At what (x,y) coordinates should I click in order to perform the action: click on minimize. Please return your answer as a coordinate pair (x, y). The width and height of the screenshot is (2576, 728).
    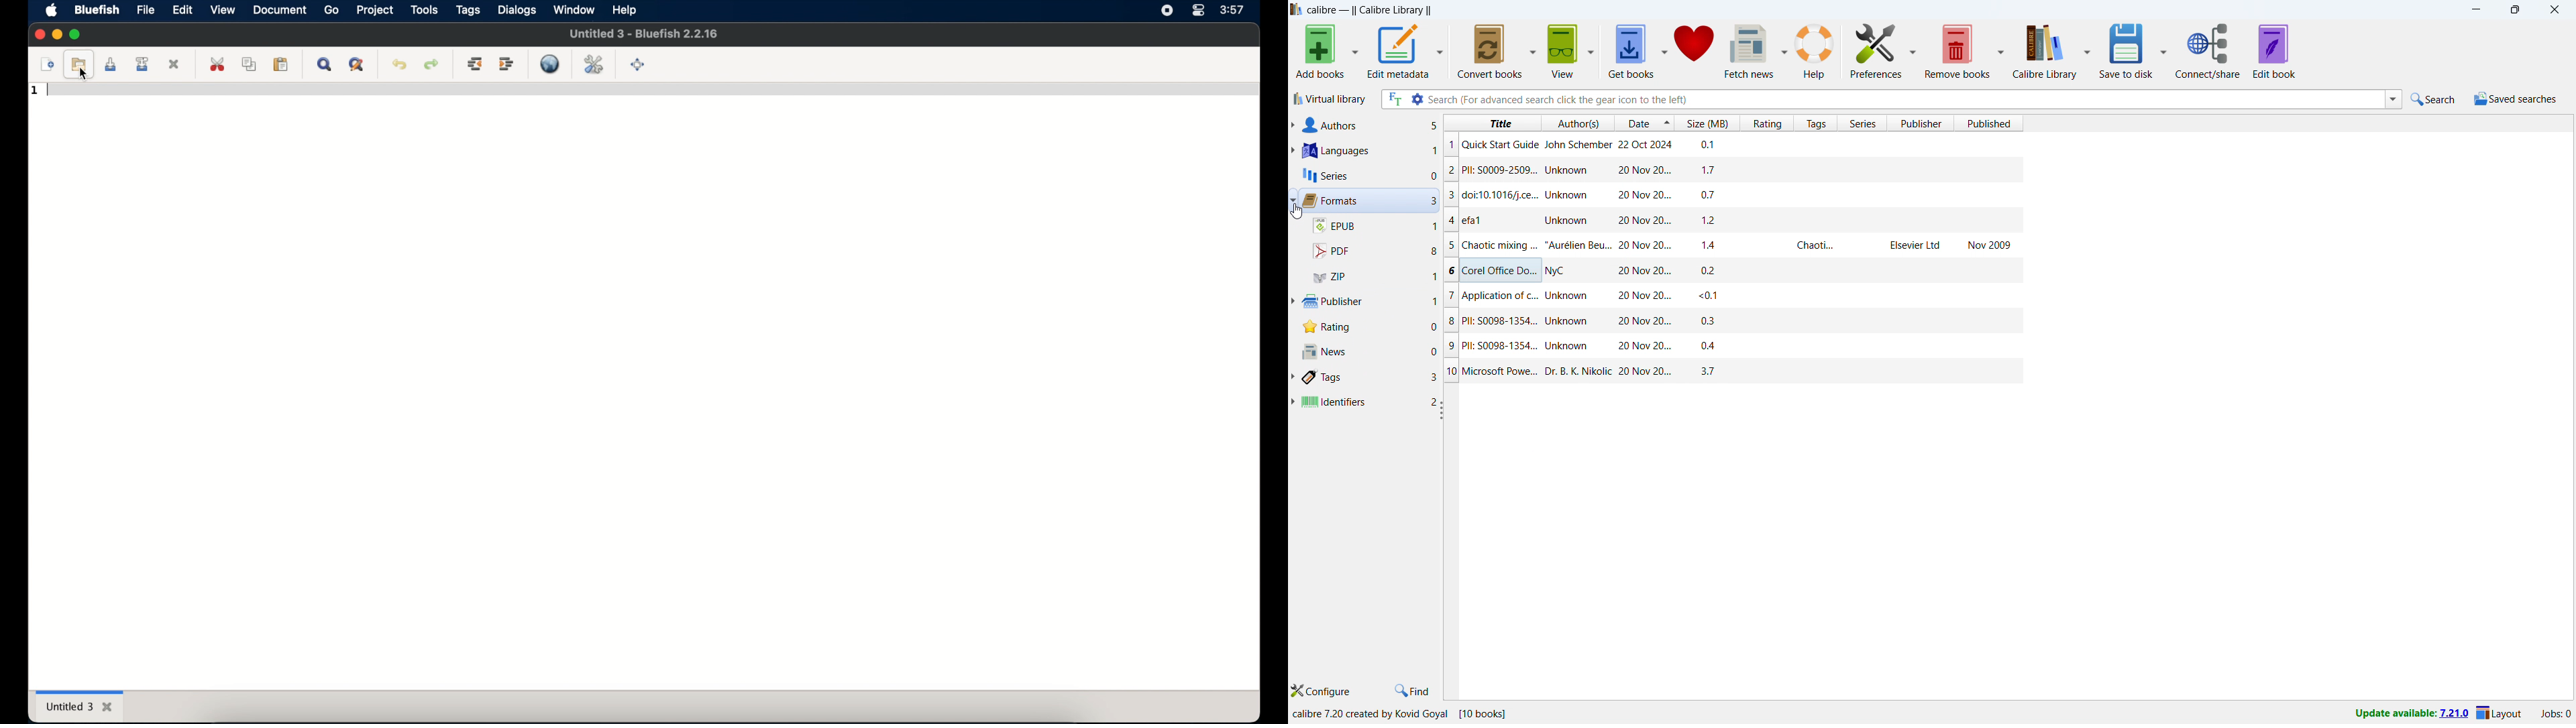
    Looking at the image, I should click on (2477, 9).